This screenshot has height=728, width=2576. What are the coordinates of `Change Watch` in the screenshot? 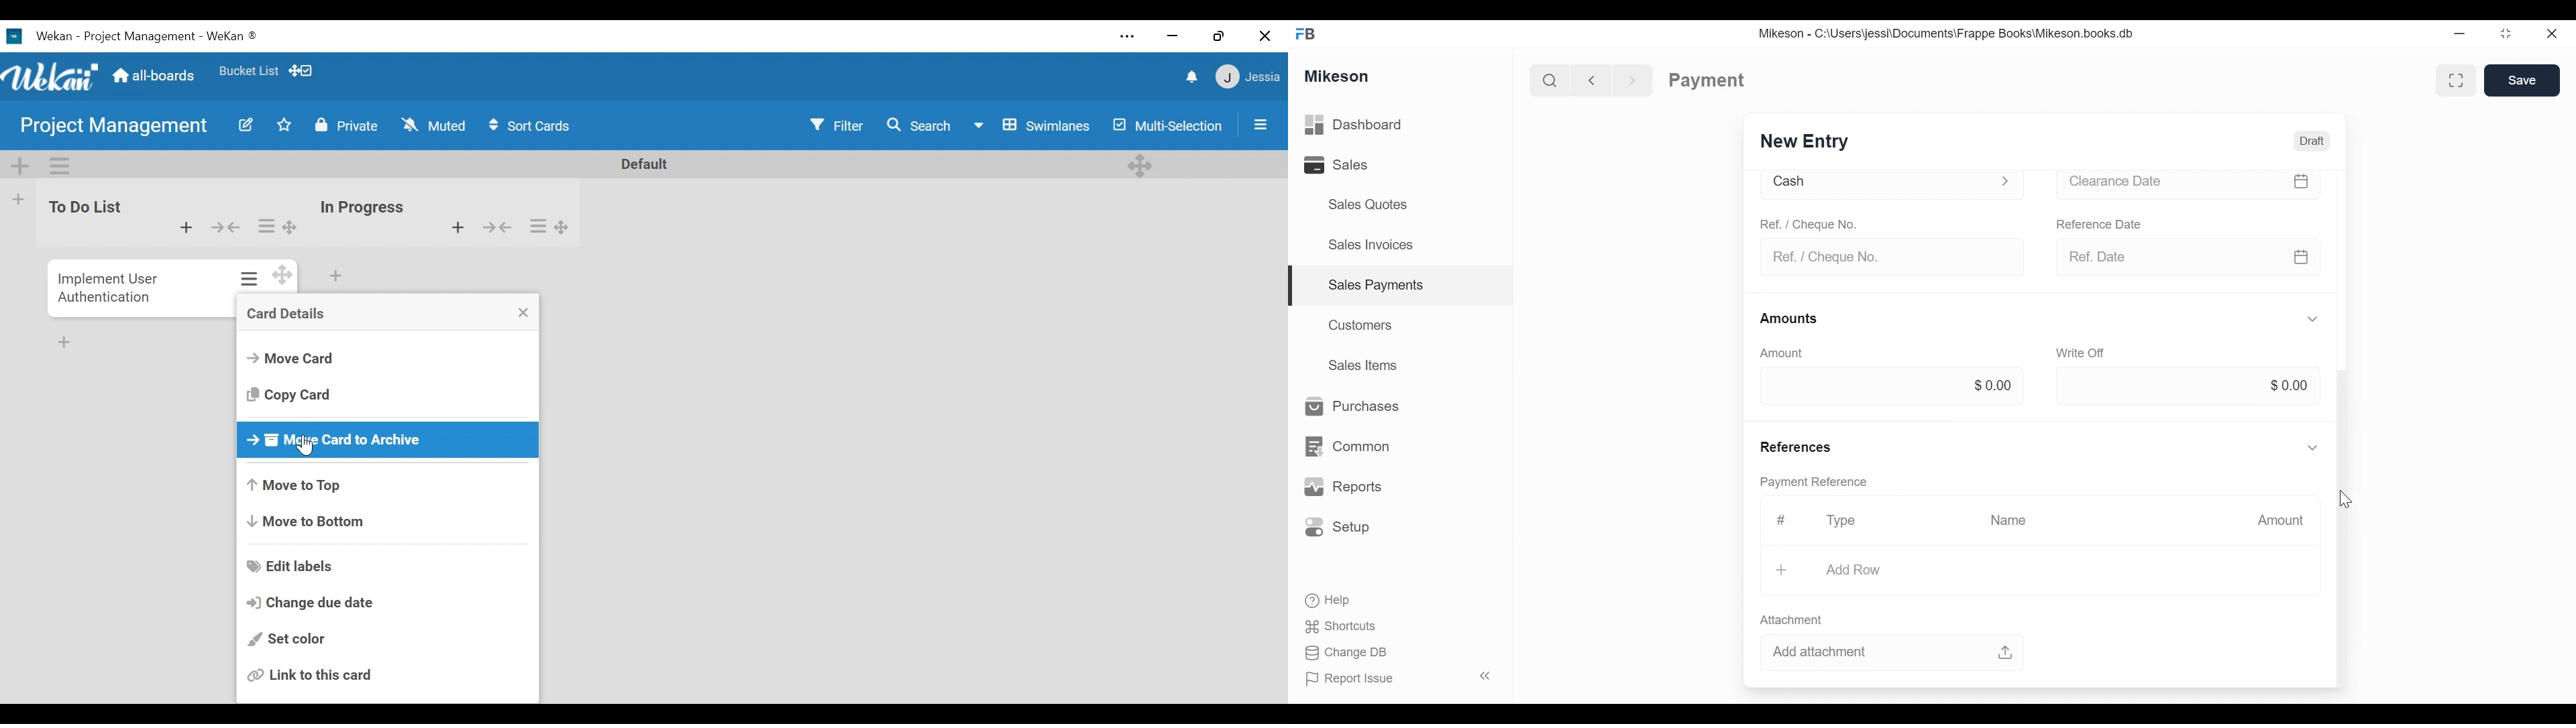 It's located at (436, 125).